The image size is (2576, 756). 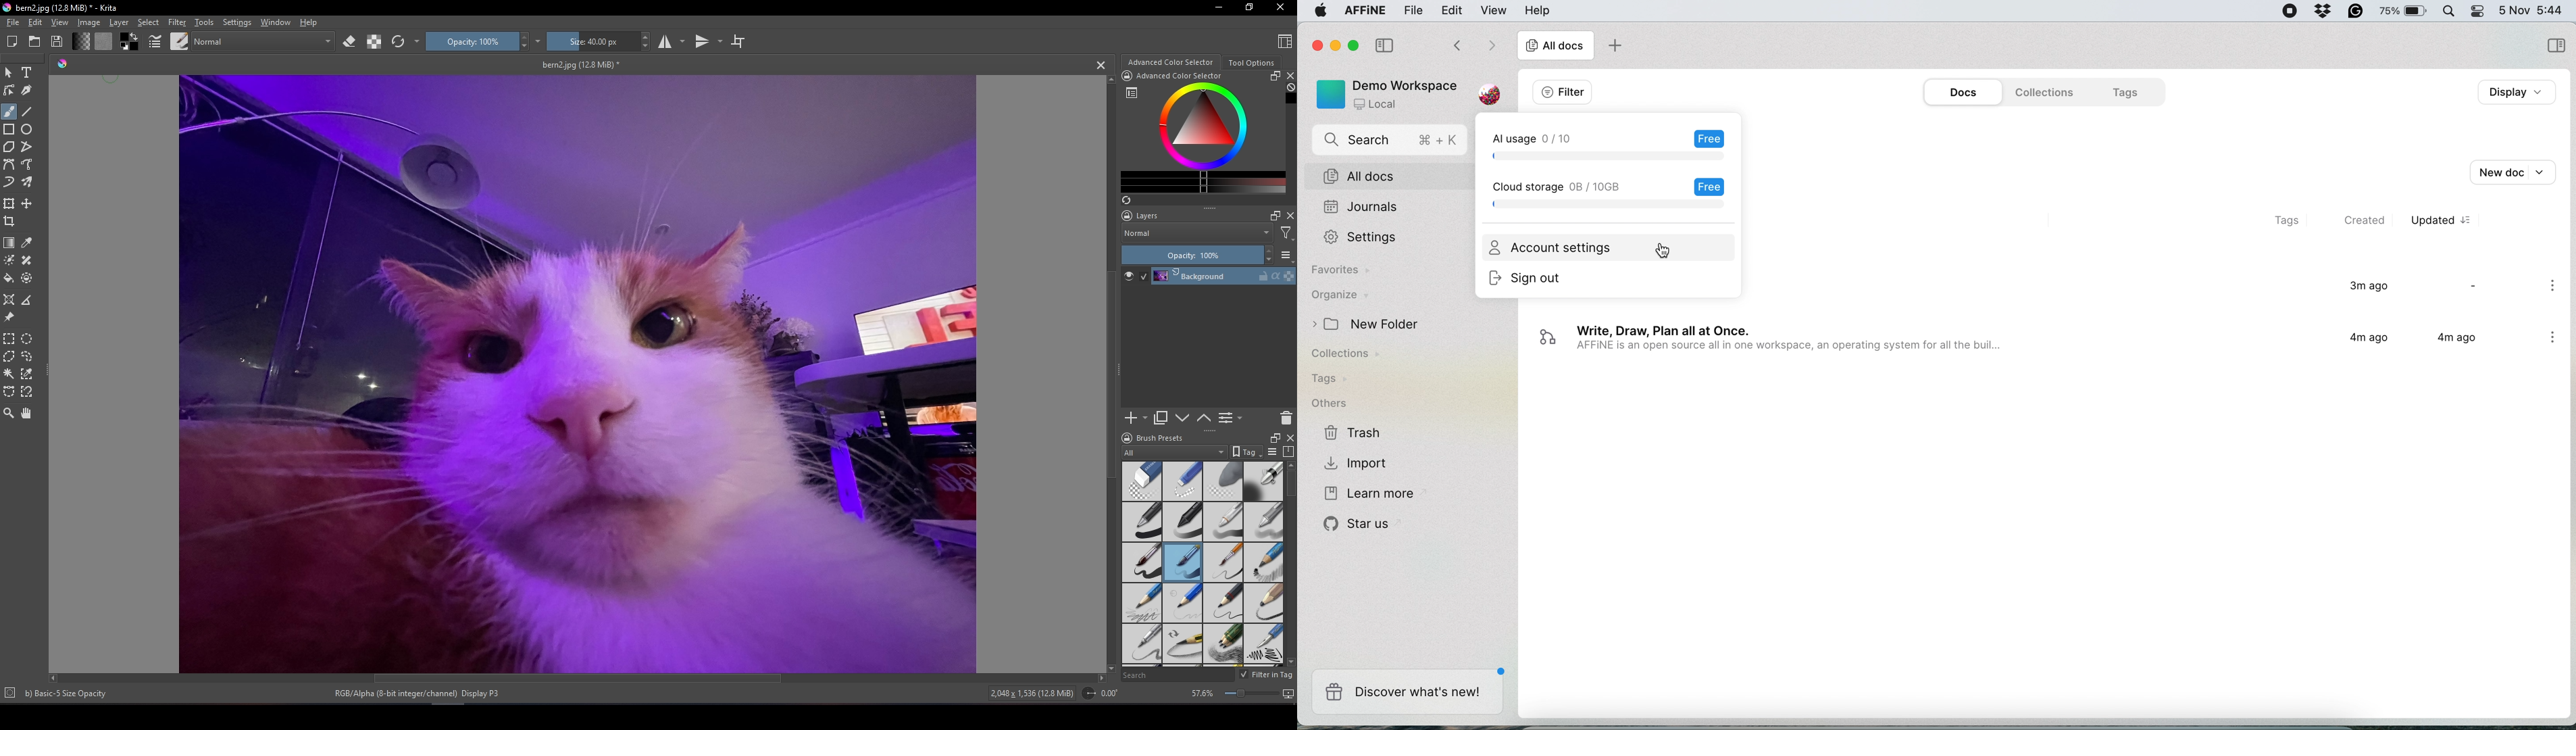 I want to click on view, so click(x=1496, y=10).